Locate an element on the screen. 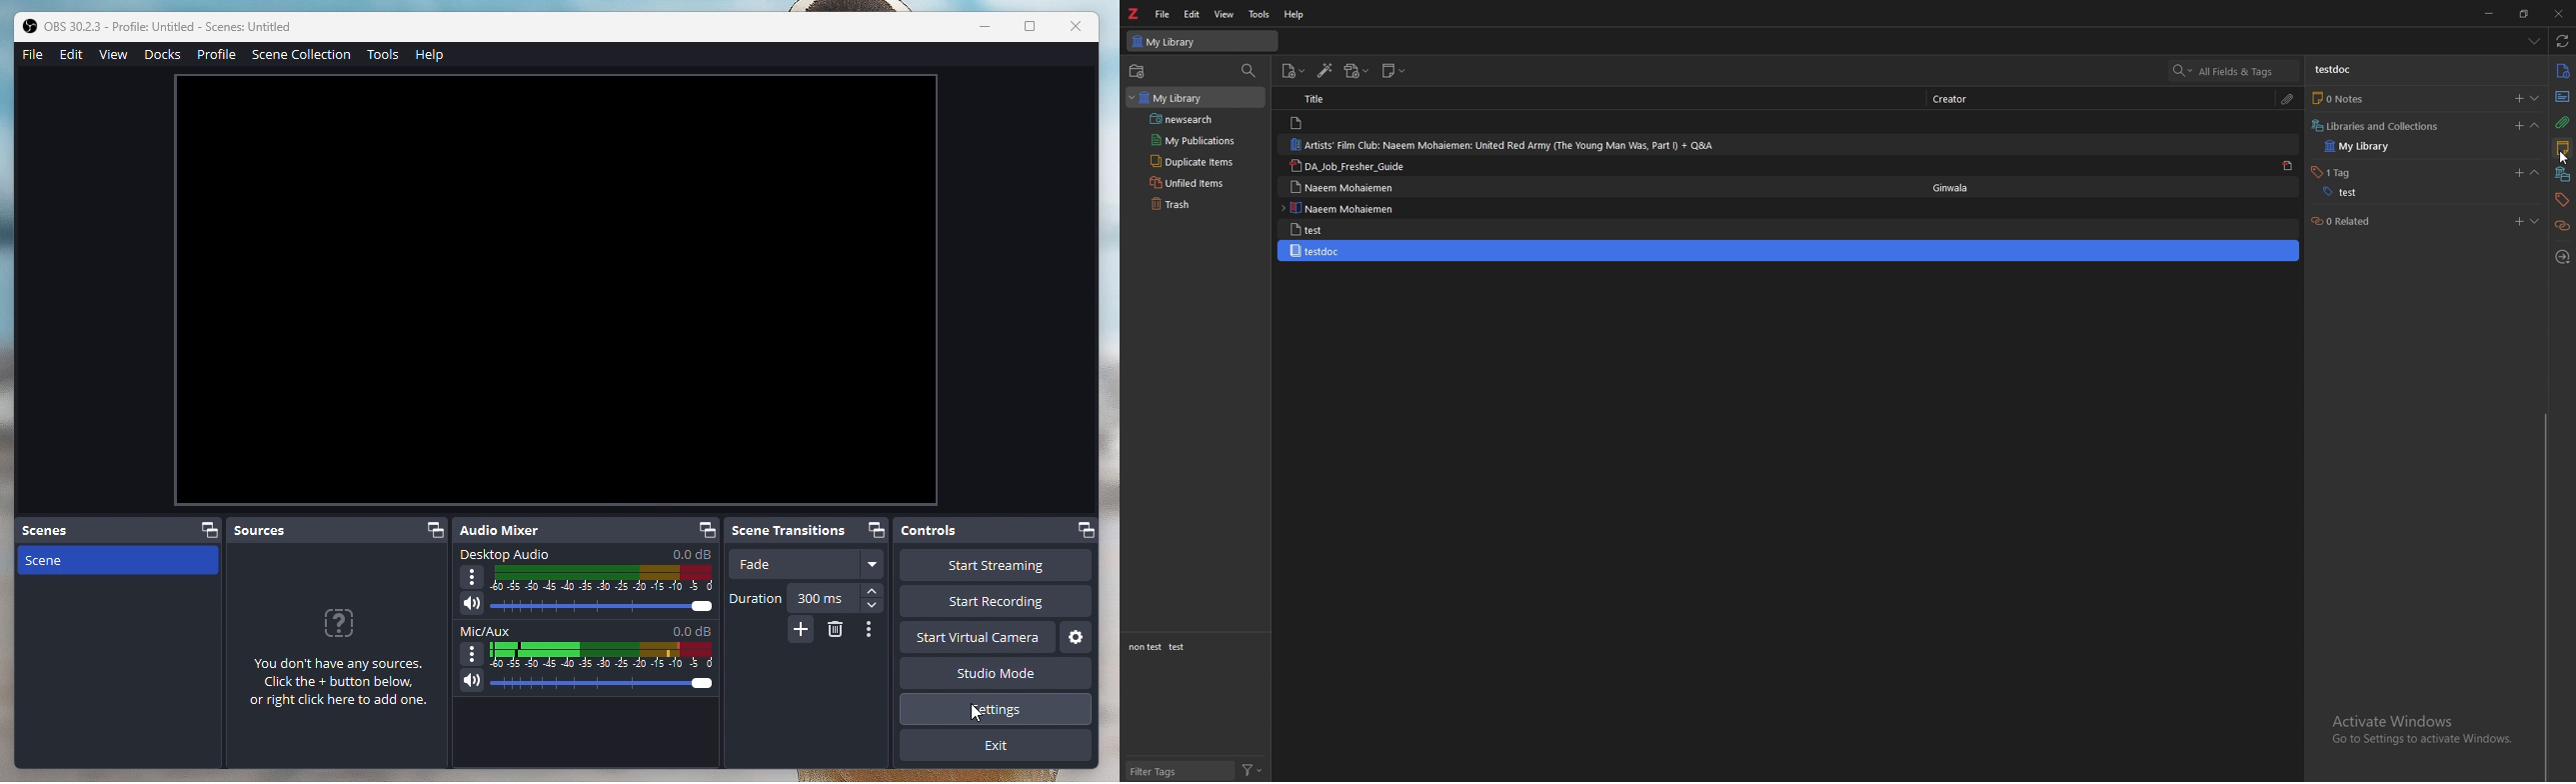 The image size is (2576, 784). naeem mohaiemen is located at coordinates (1346, 188).